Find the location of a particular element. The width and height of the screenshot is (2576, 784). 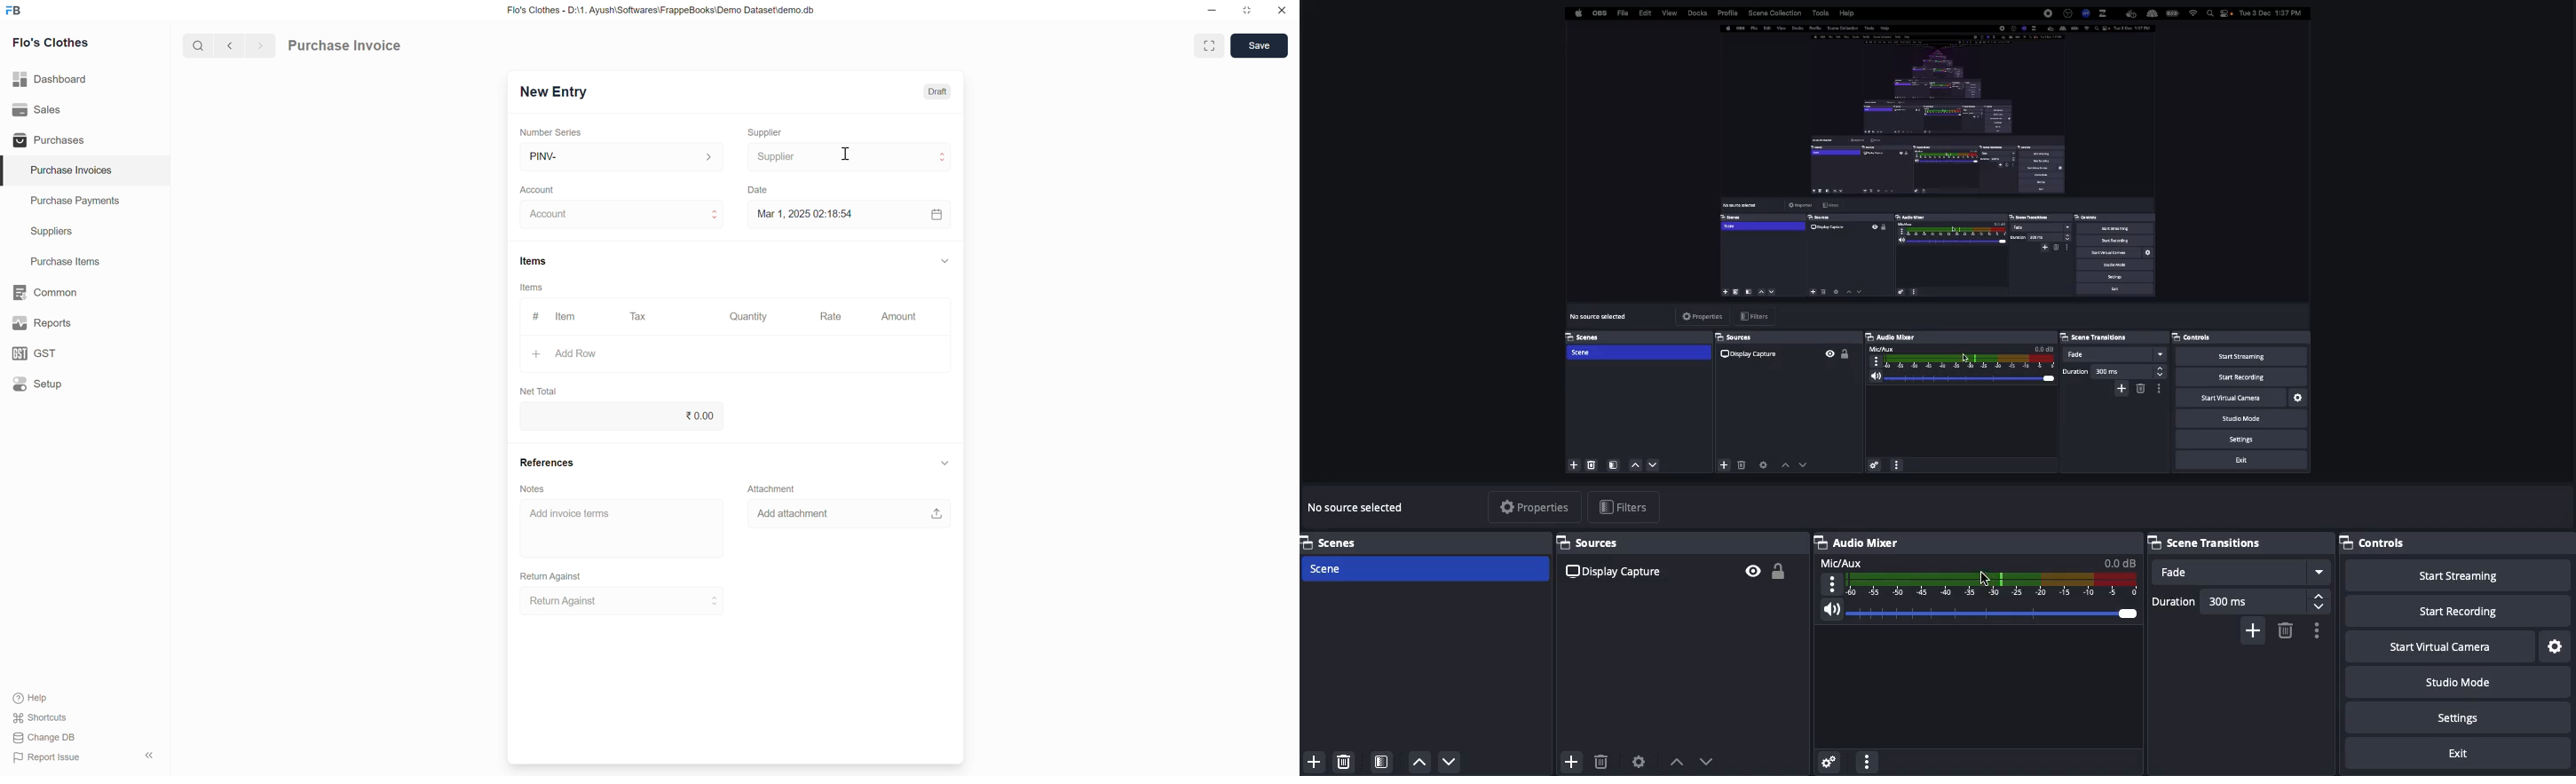

Sources is located at coordinates (1589, 542).